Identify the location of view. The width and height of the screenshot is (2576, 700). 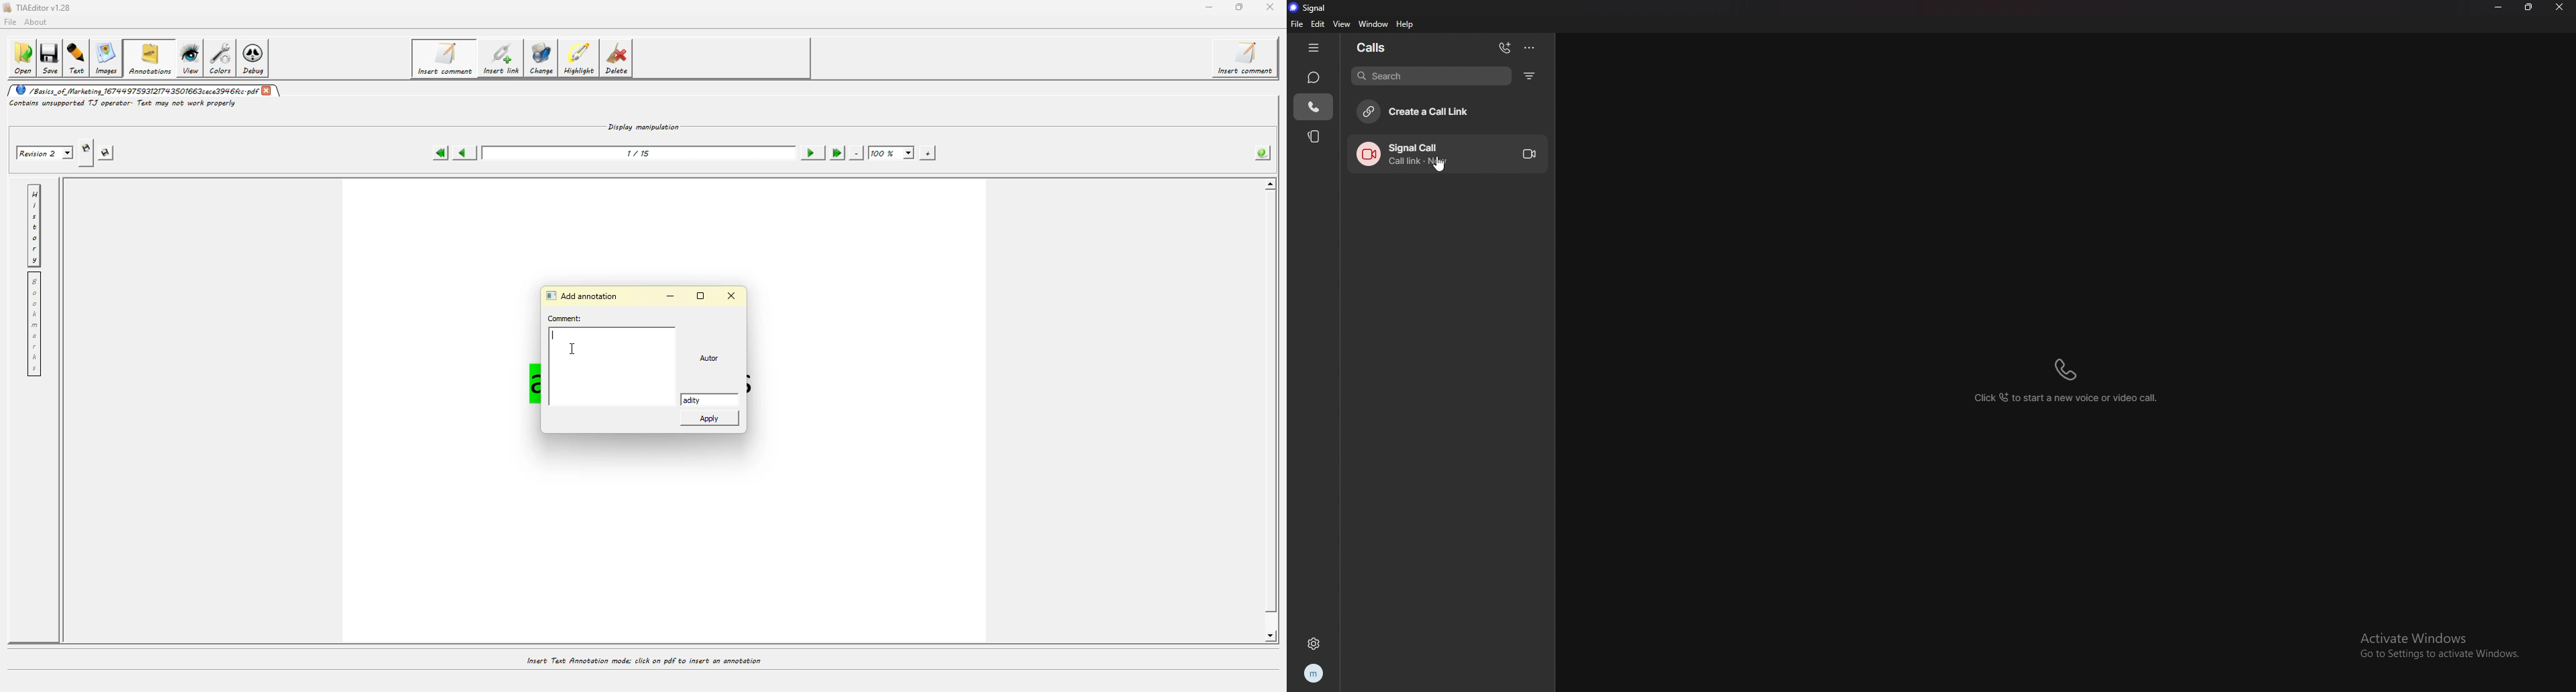
(1341, 24).